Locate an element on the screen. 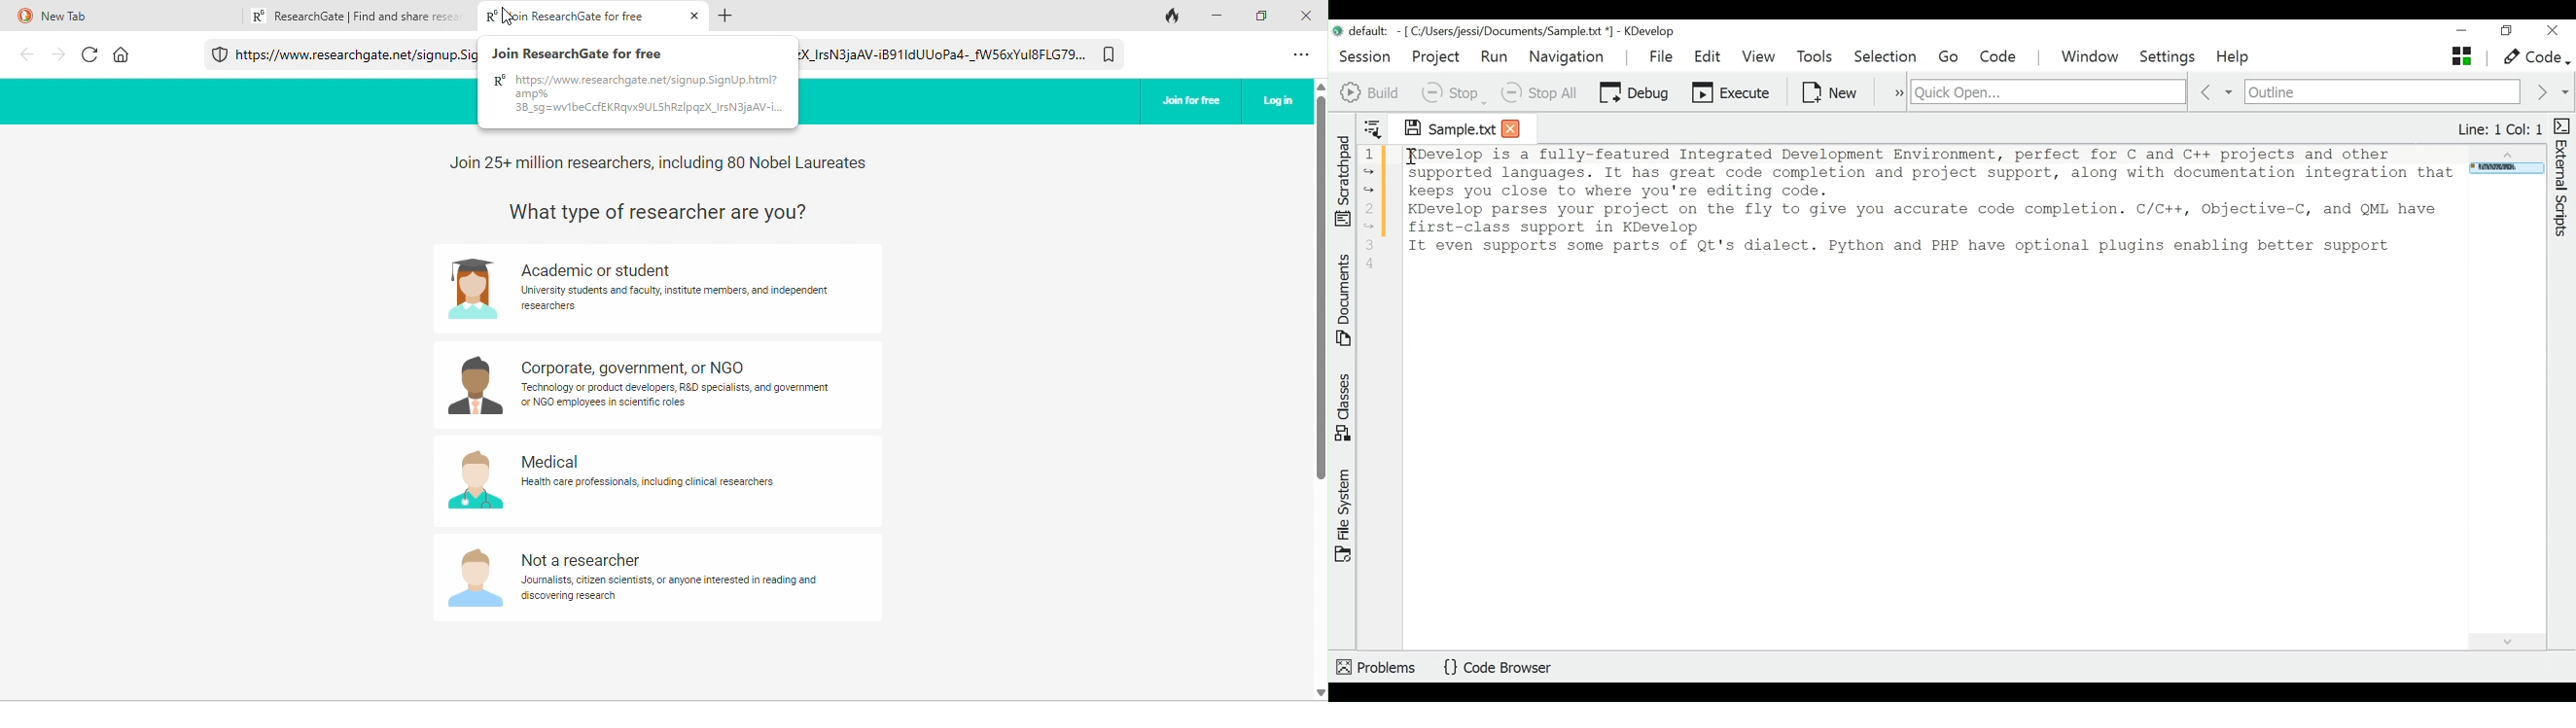 The width and height of the screenshot is (2576, 728). refresh is located at coordinates (90, 53).